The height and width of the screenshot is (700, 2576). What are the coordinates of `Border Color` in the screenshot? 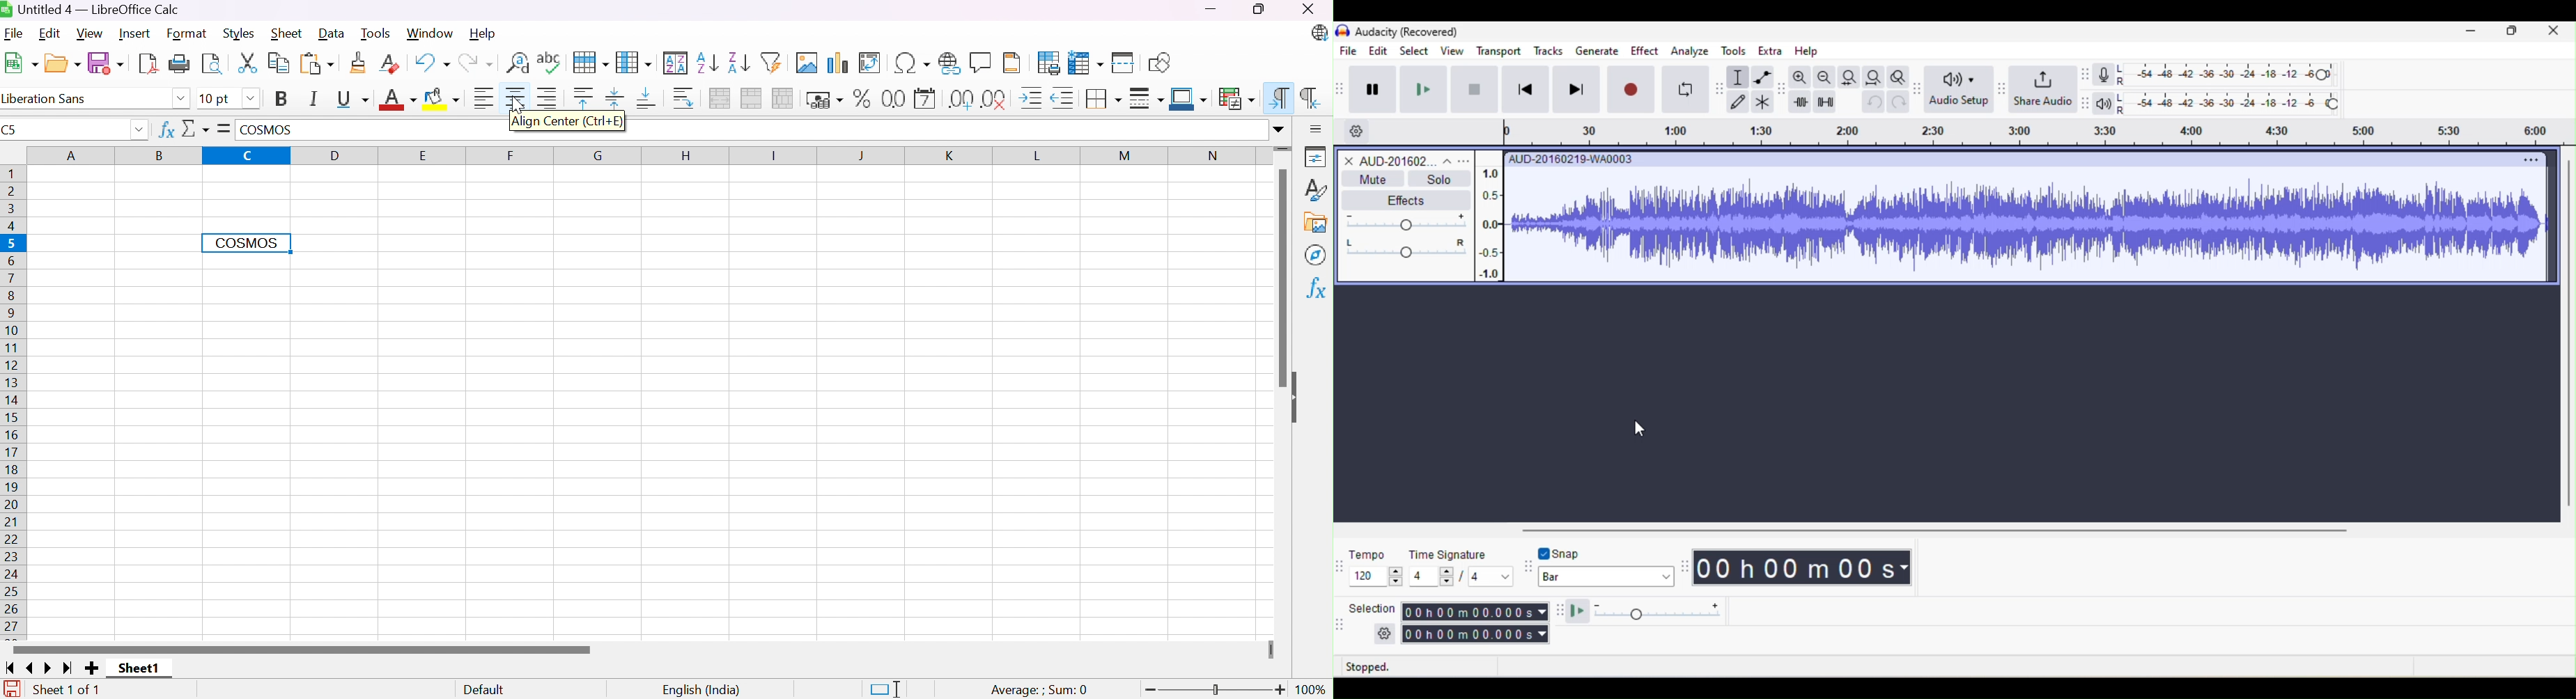 It's located at (1189, 98).